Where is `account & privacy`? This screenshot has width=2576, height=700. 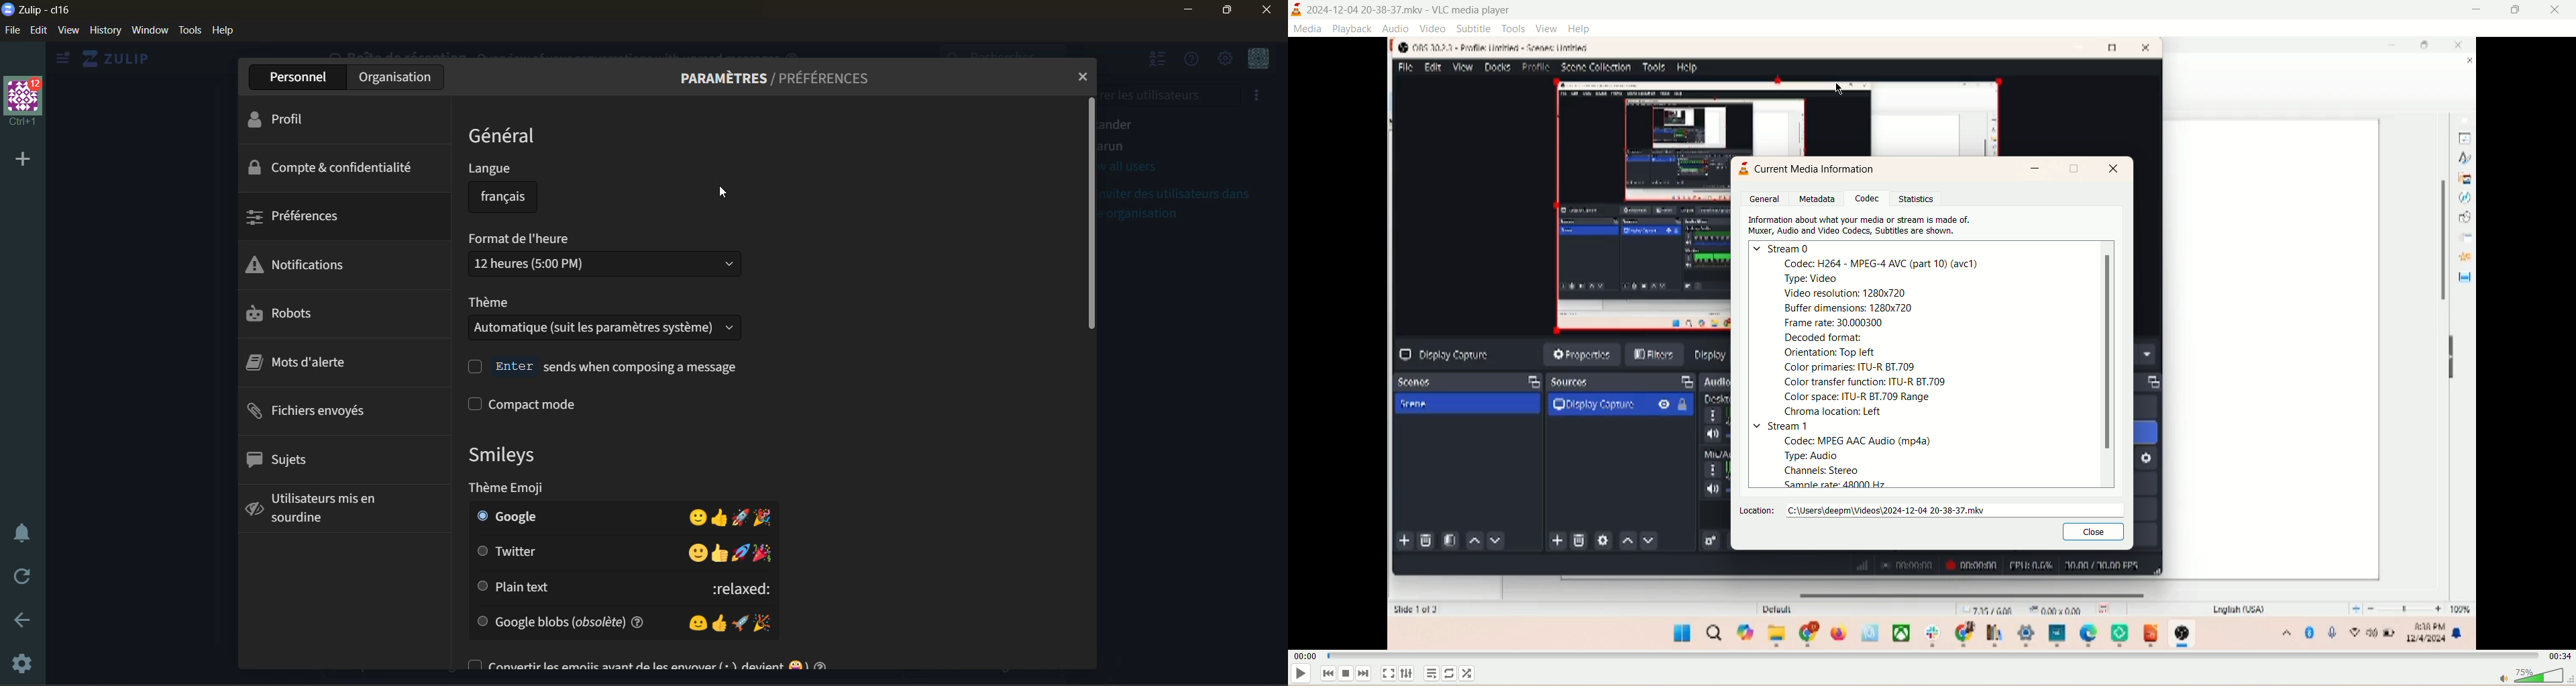
account & privacy is located at coordinates (336, 168).